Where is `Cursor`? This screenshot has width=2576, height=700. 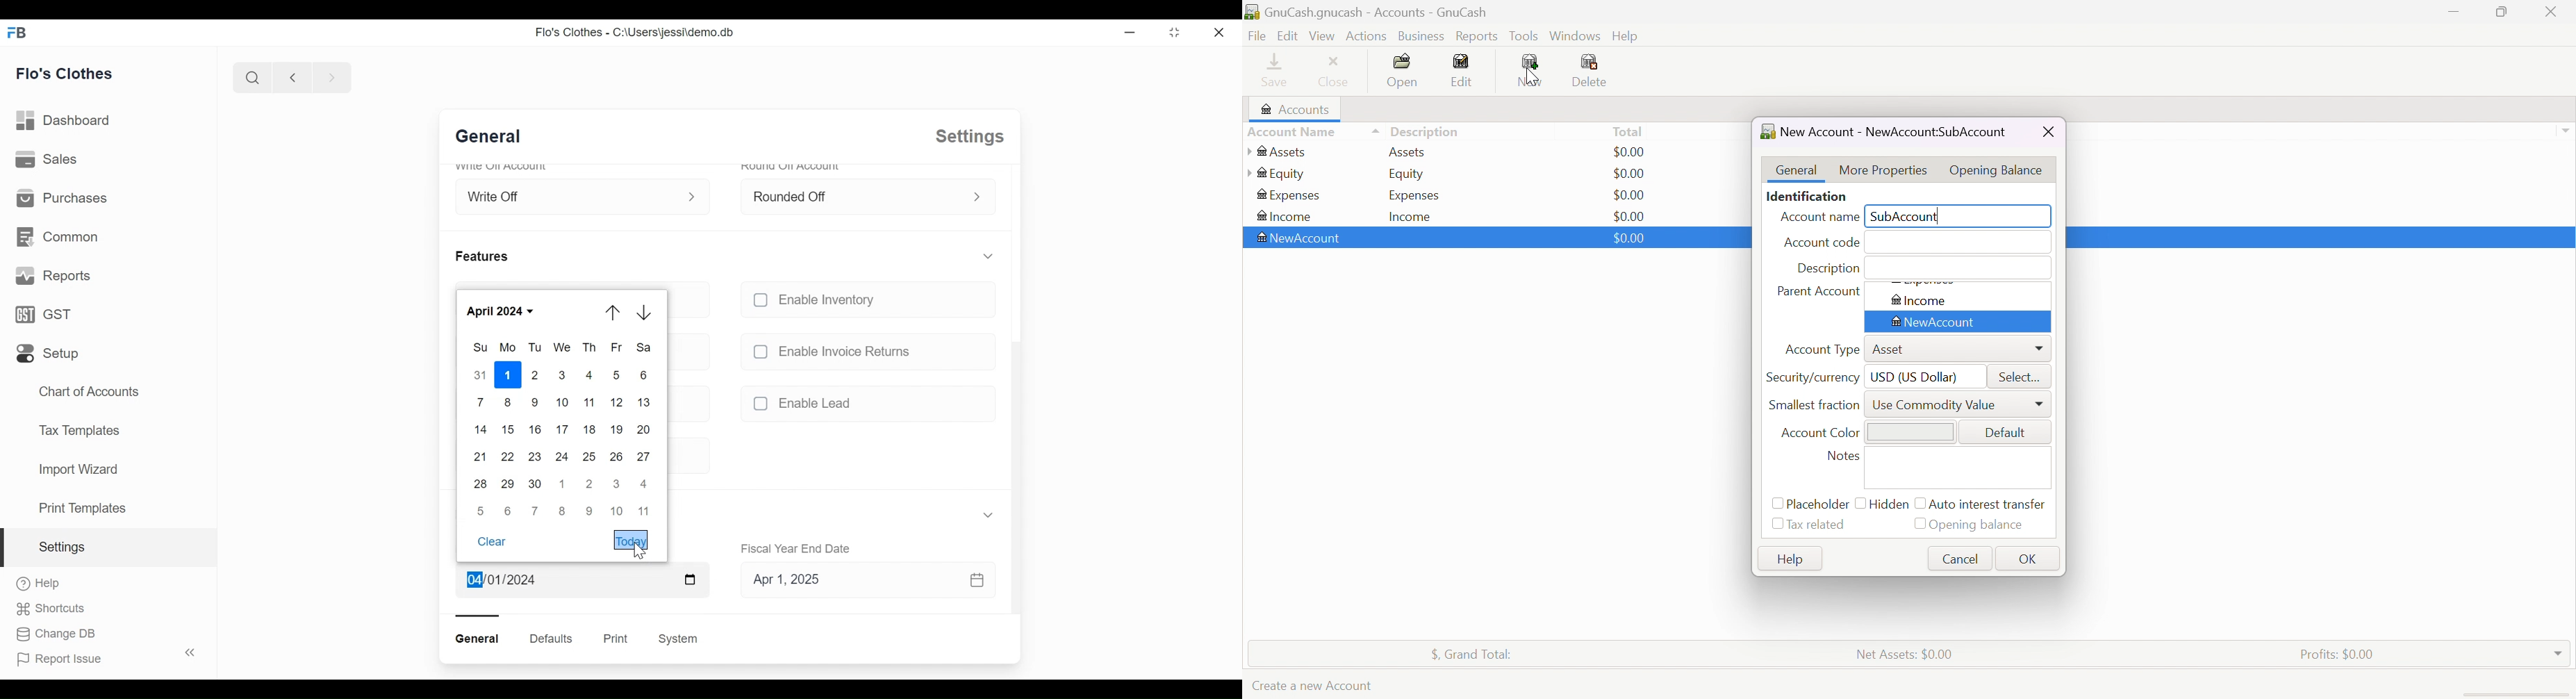
Cursor is located at coordinates (641, 549).